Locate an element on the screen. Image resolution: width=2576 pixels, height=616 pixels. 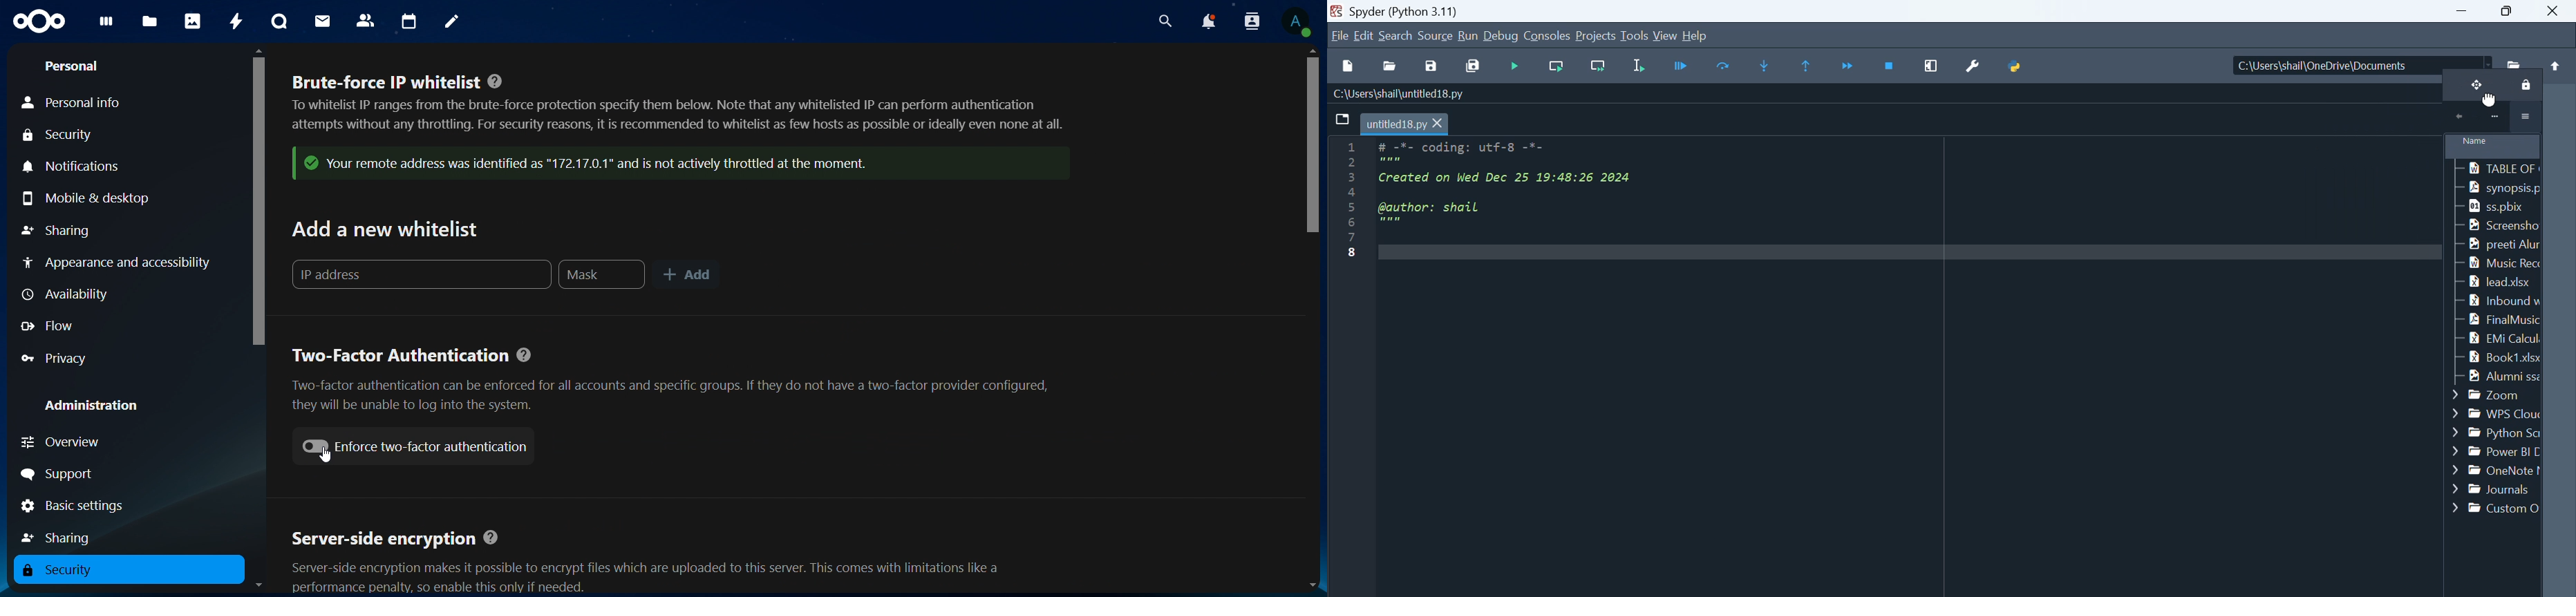
Save is located at coordinates (1435, 63).